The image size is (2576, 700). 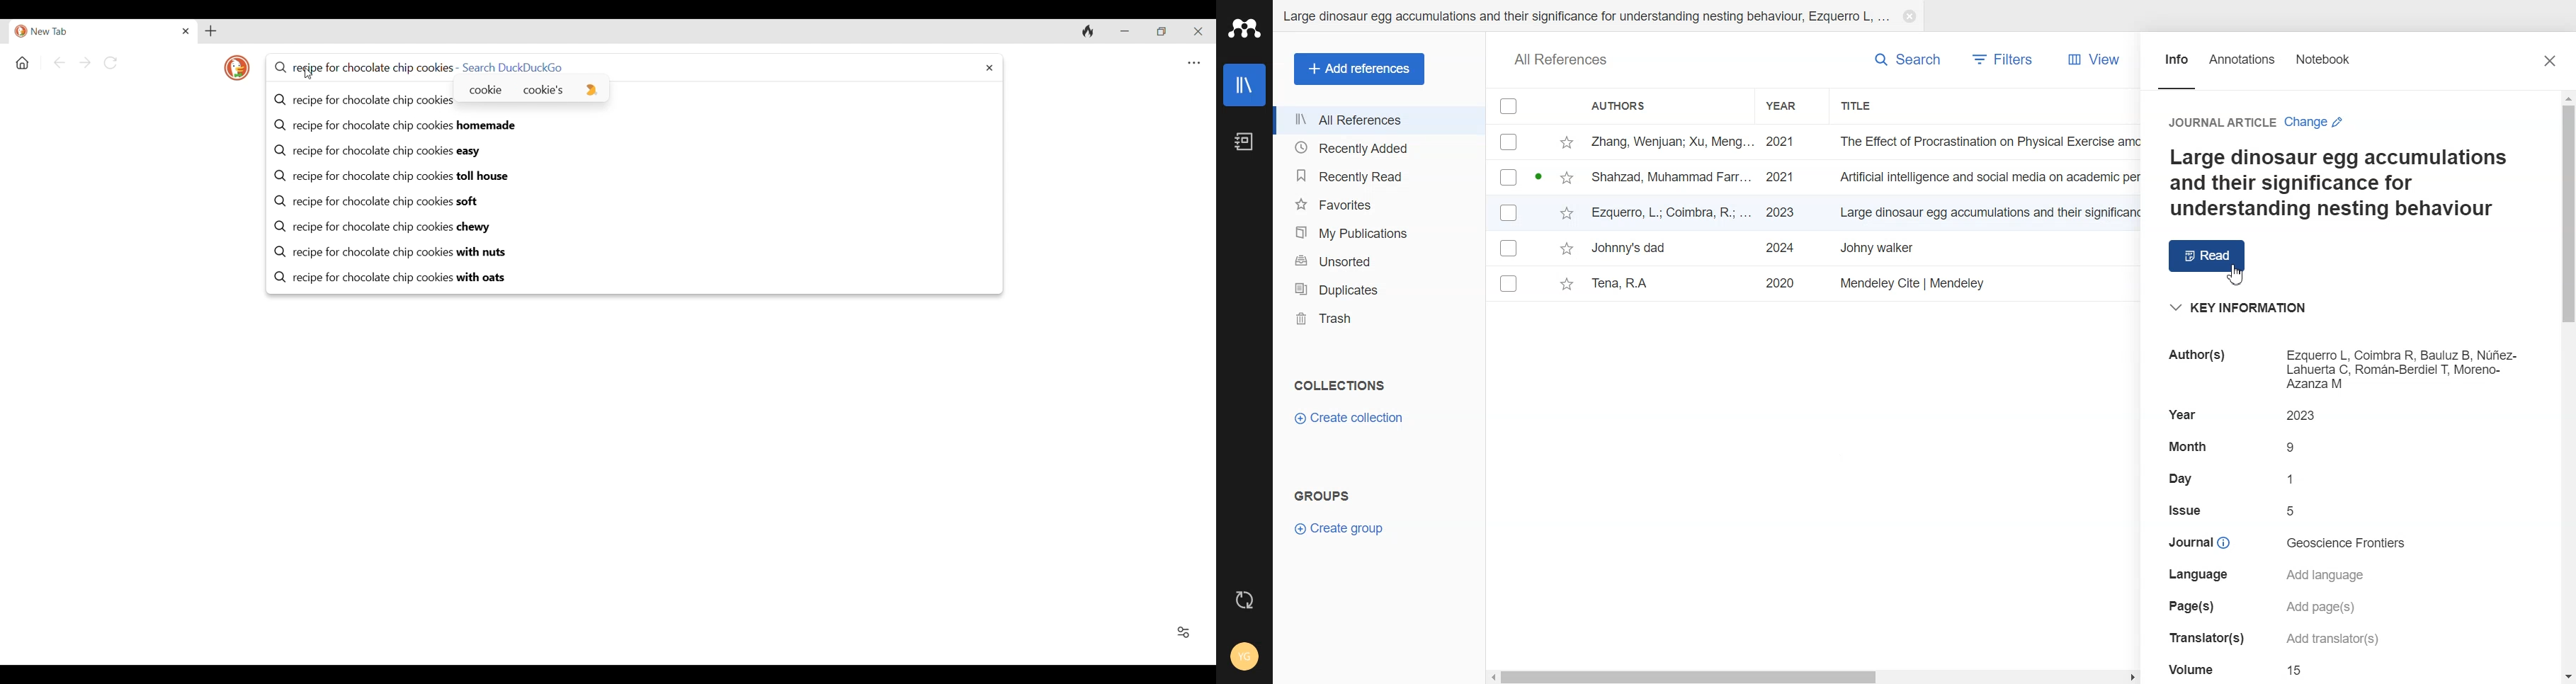 What do you see at coordinates (2329, 640) in the screenshot?
I see `text` at bounding box center [2329, 640].